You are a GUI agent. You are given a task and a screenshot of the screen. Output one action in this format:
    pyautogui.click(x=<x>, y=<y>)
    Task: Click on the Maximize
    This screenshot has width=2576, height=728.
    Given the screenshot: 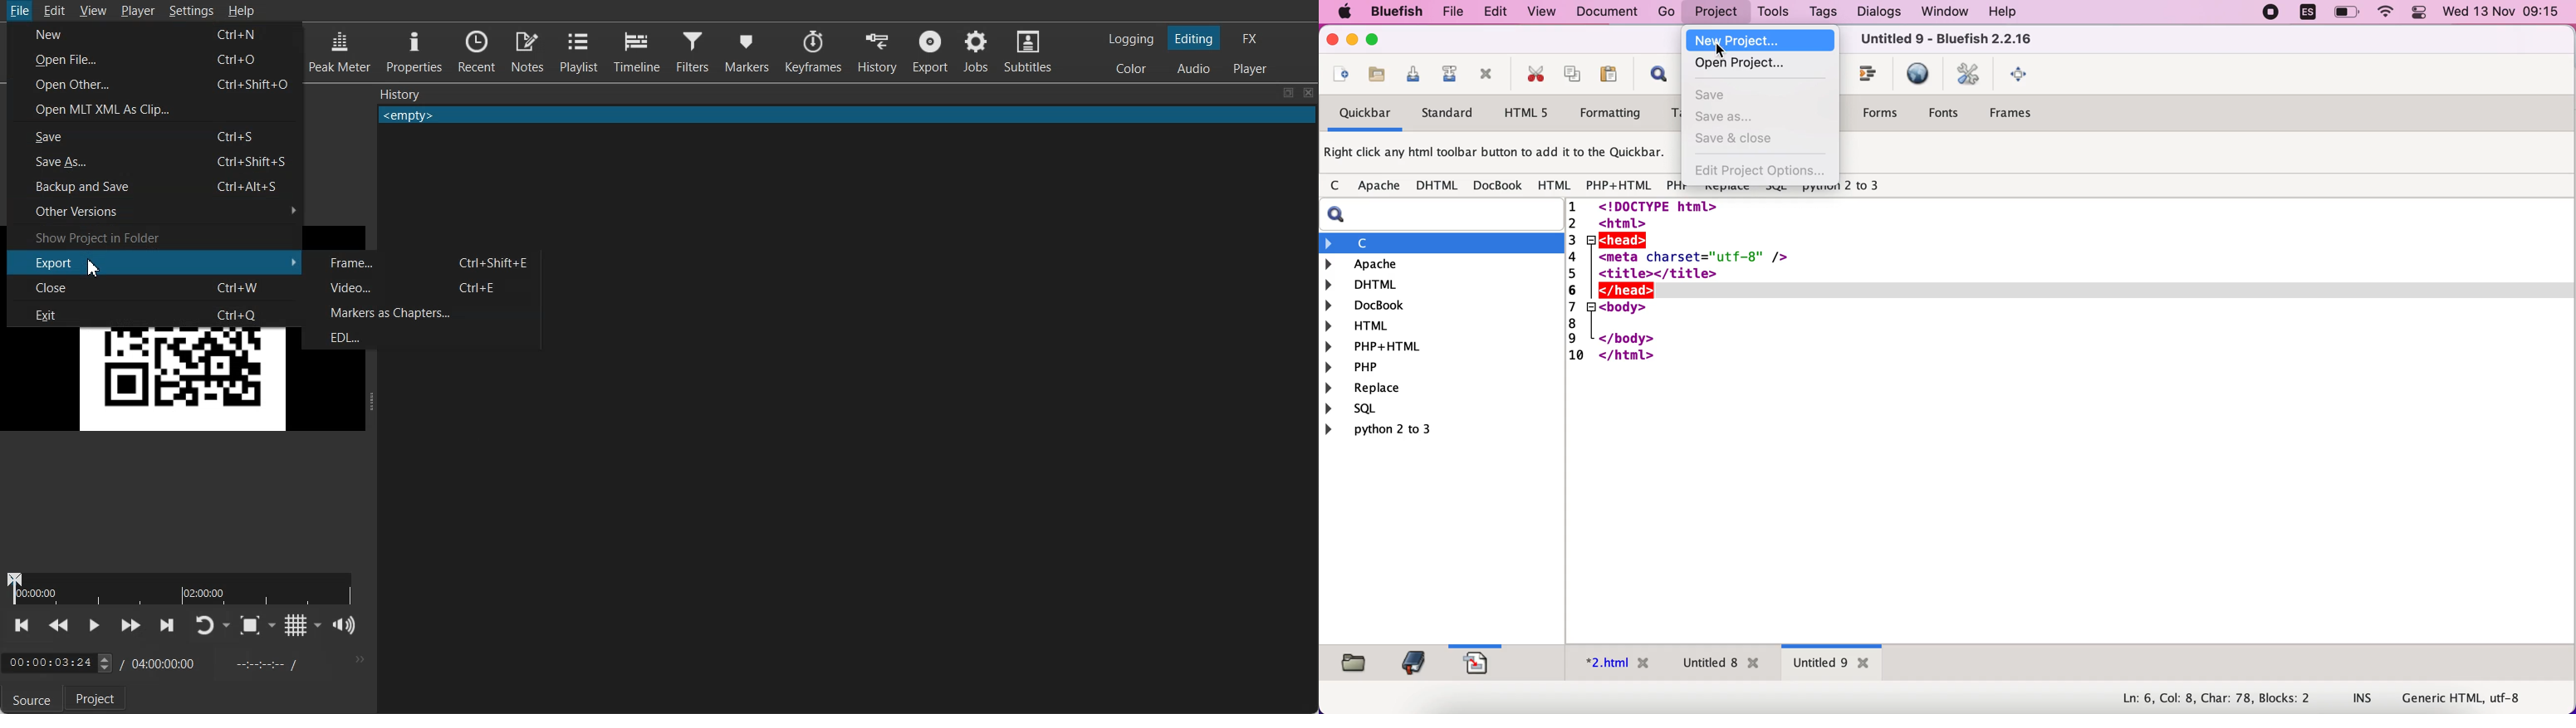 What is the action you would take?
    pyautogui.click(x=1288, y=93)
    